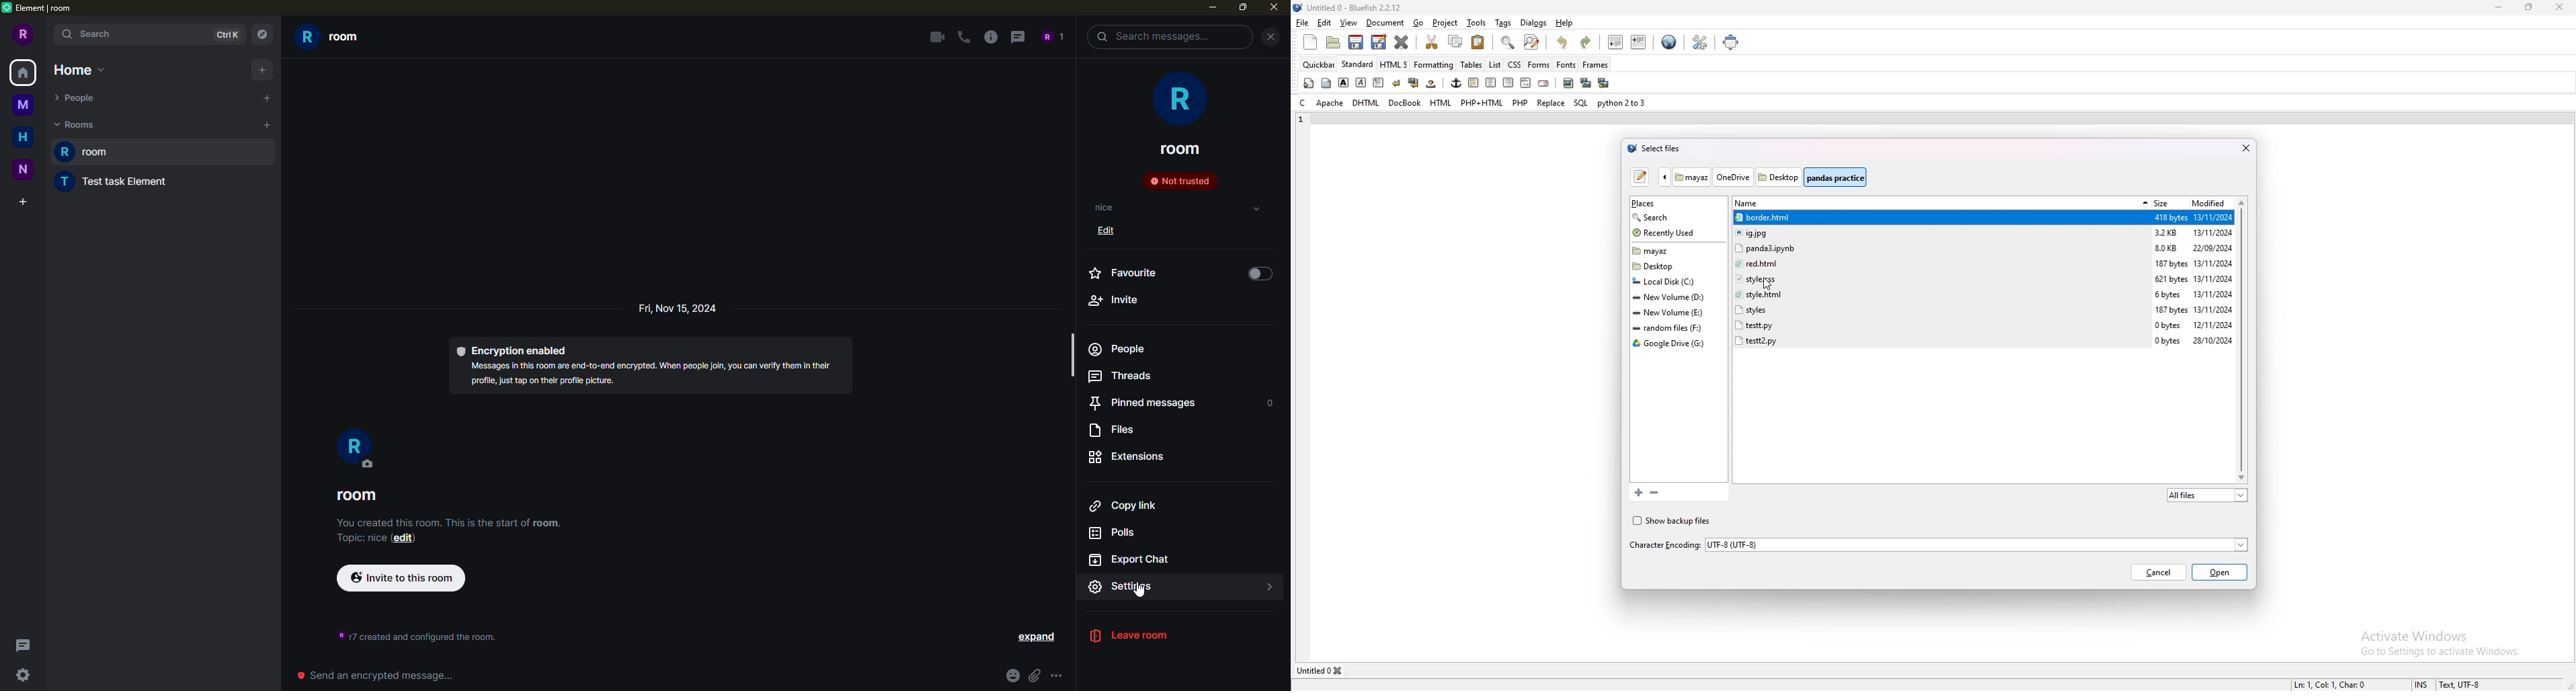 This screenshot has height=700, width=2576. I want to click on rooms, so click(76, 124).